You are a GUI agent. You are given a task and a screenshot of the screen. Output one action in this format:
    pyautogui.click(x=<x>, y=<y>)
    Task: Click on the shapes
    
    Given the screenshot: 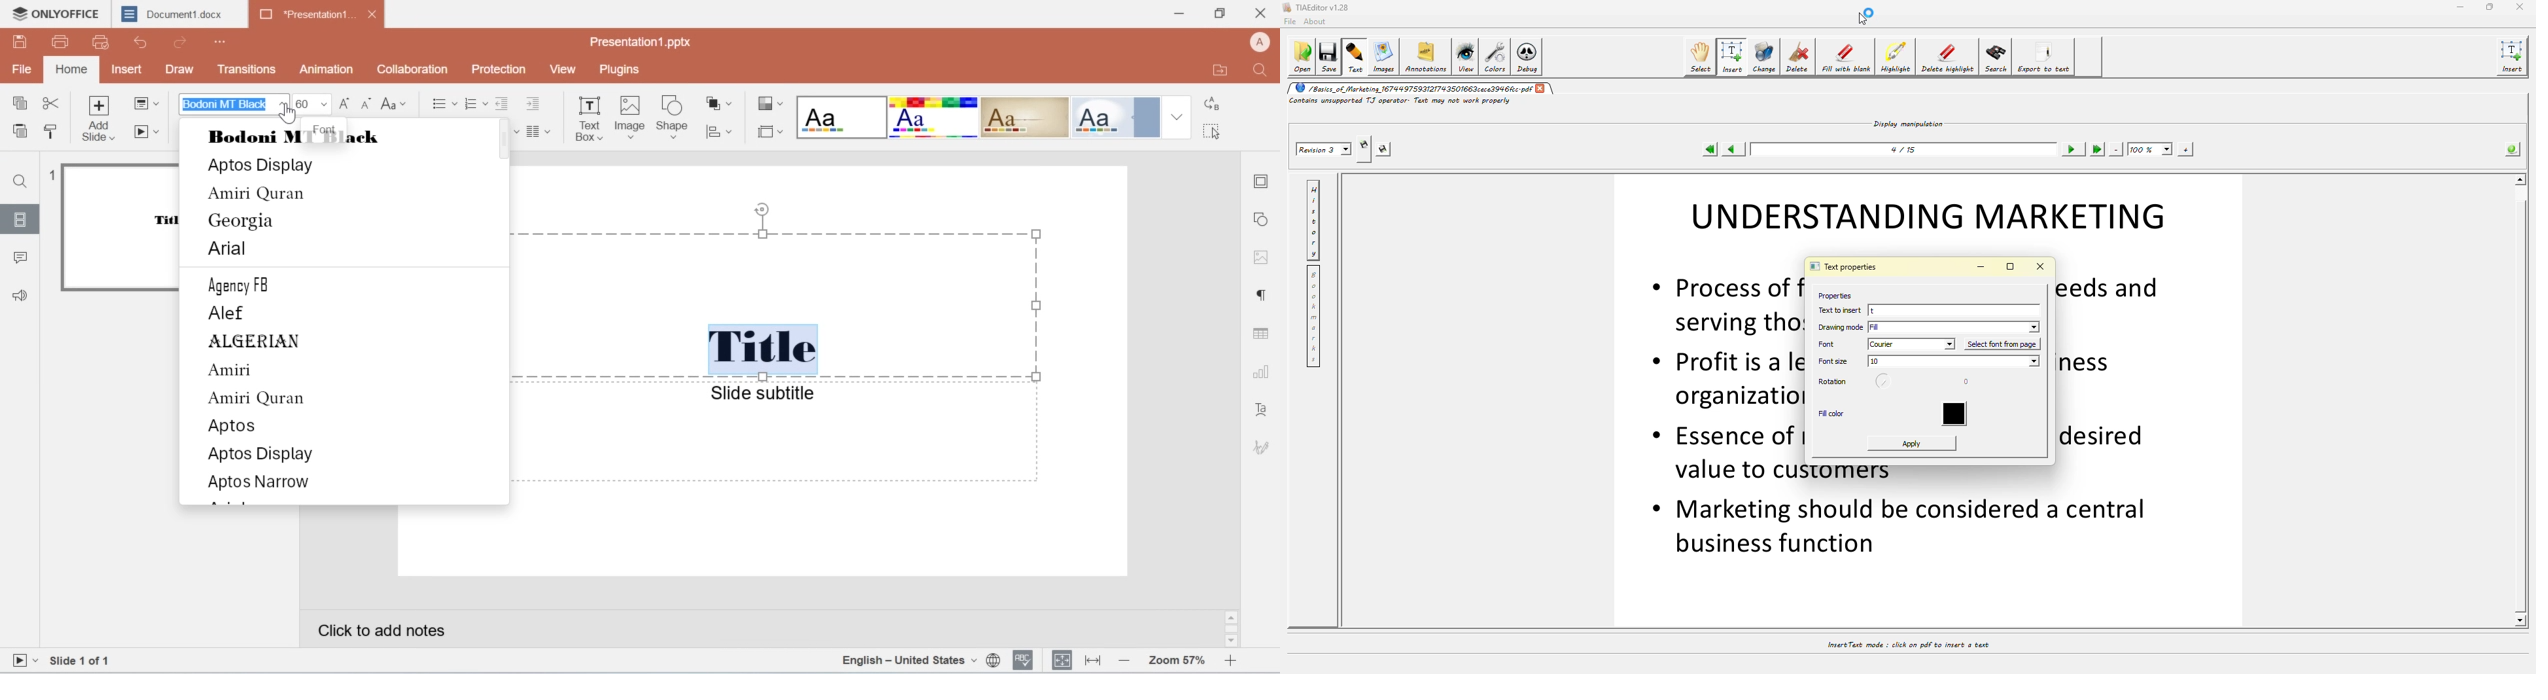 What is the action you would take?
    pyautogui.click(x=721, y=105)
    